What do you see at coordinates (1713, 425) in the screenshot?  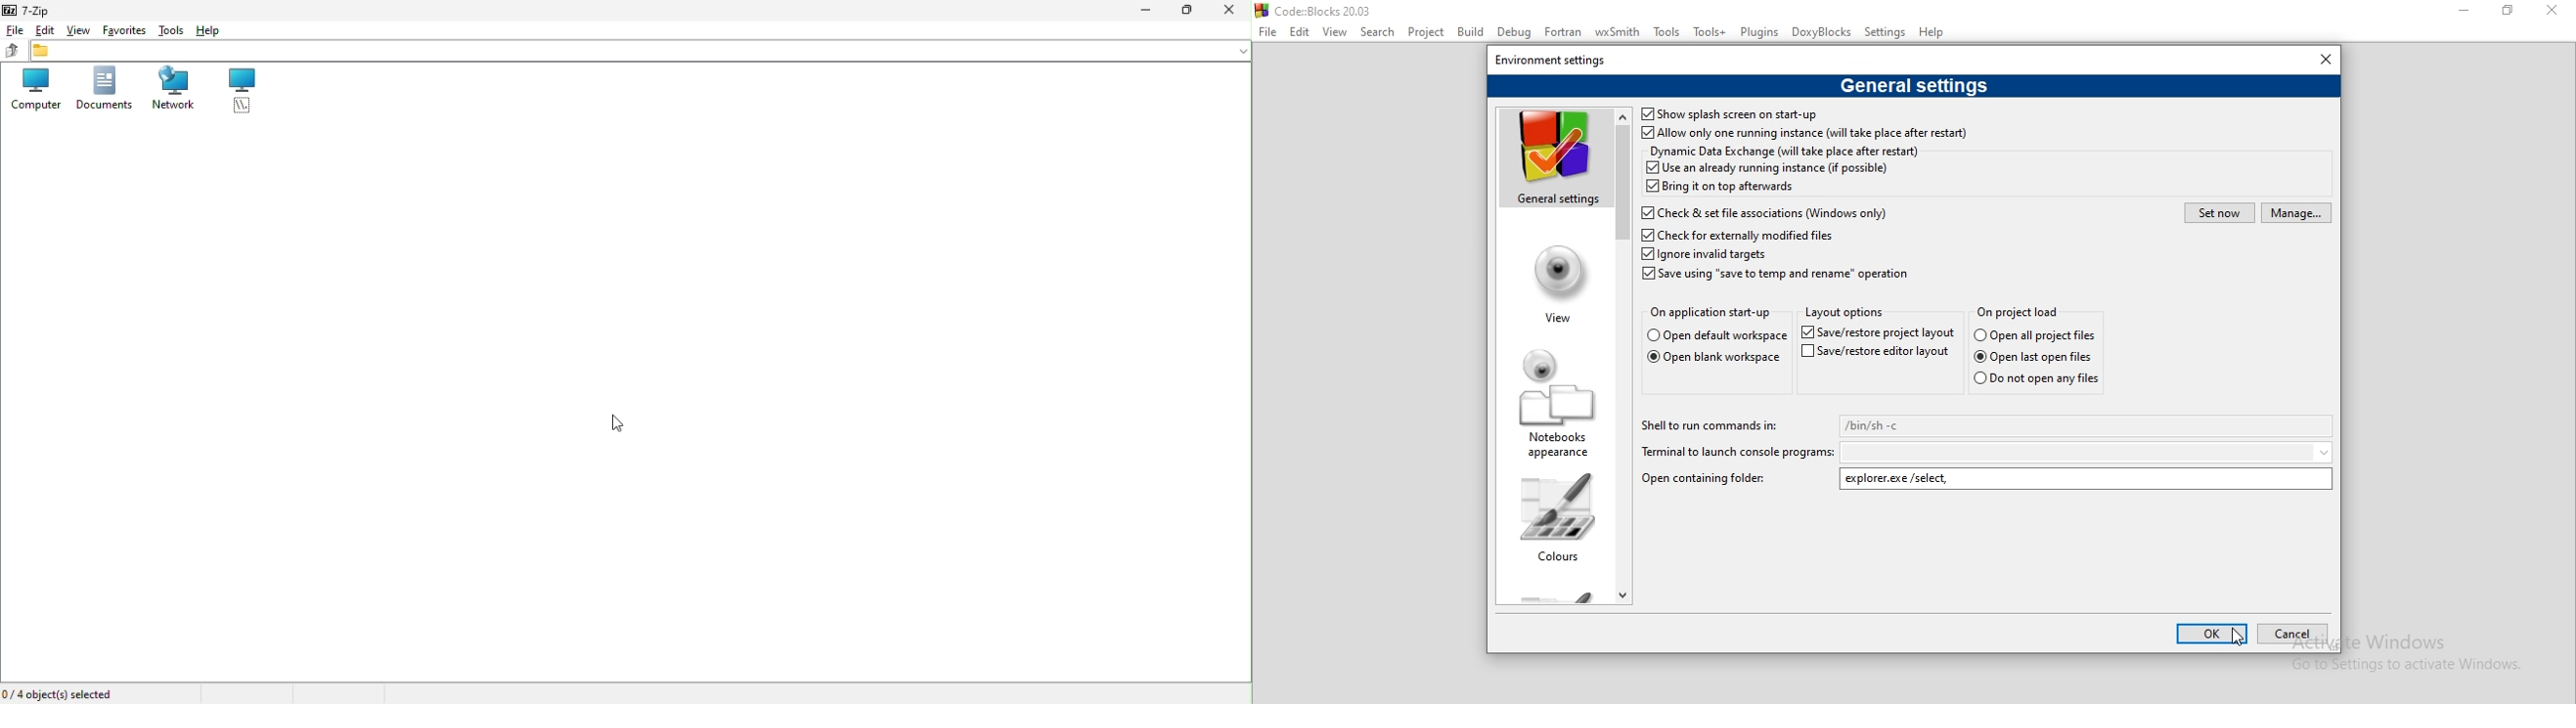 I see `Shell to run commands in` at bounding box center [1713, 425].